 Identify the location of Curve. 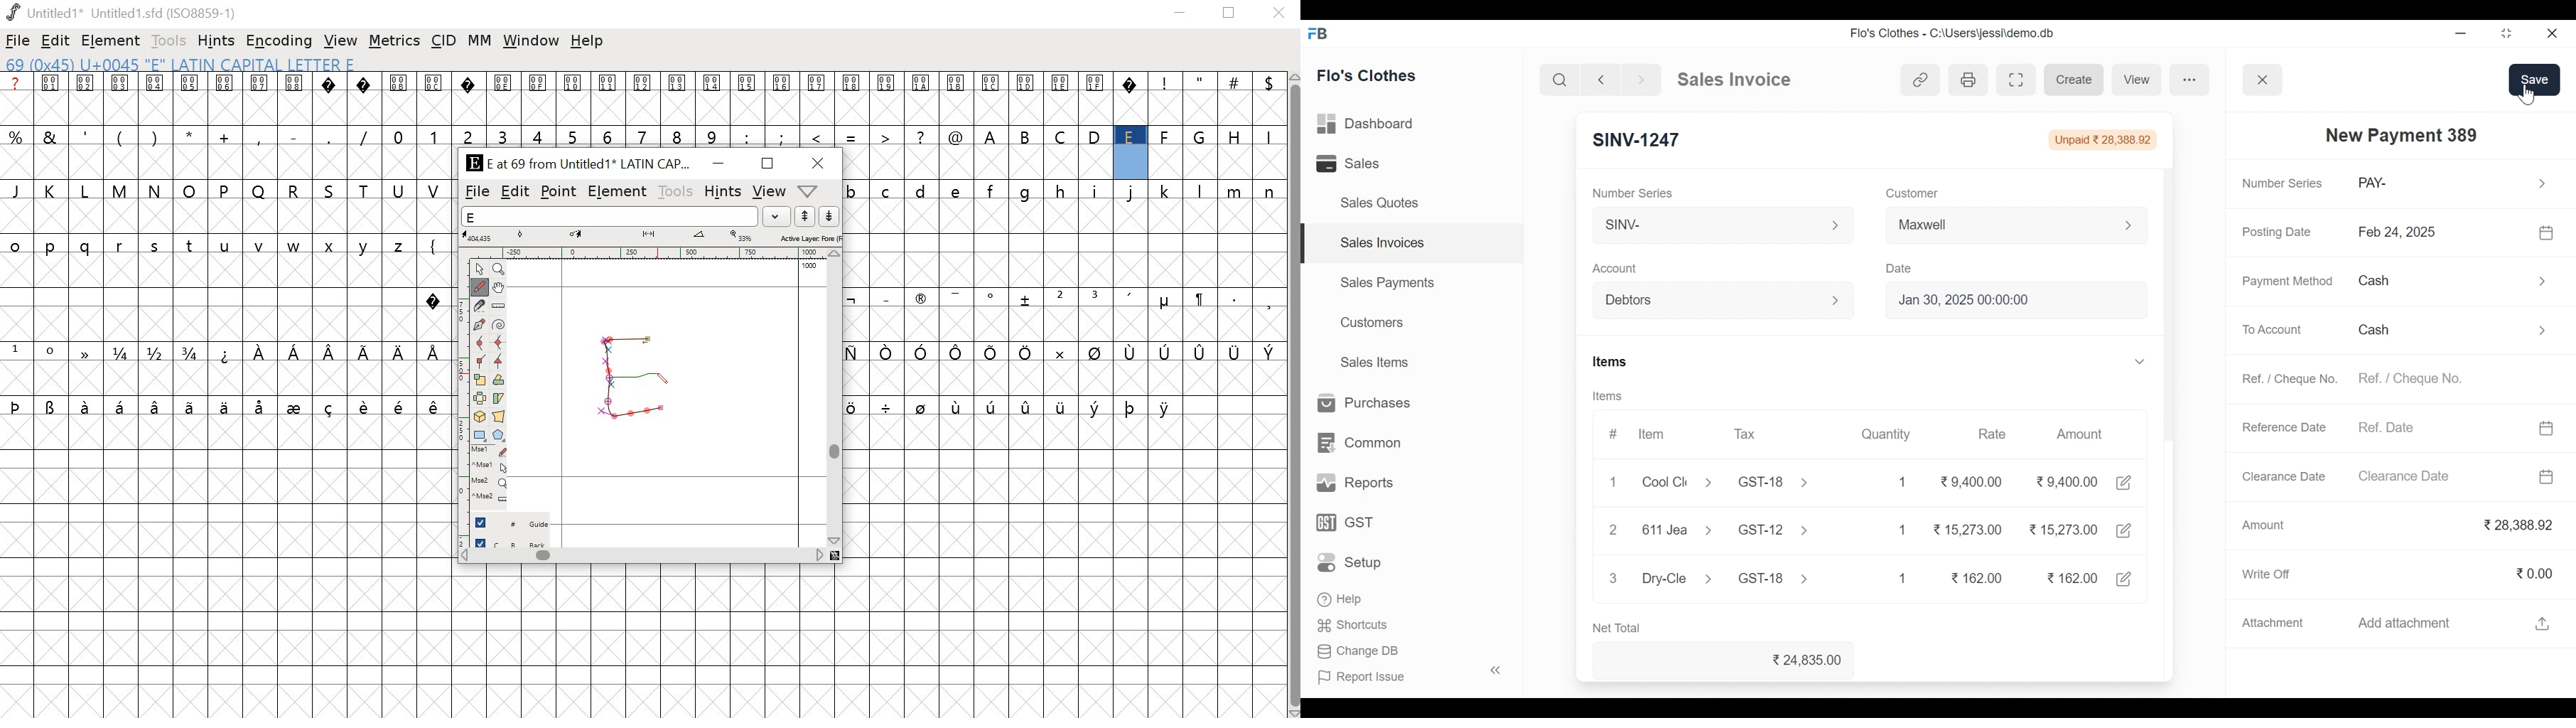
(480, 343).